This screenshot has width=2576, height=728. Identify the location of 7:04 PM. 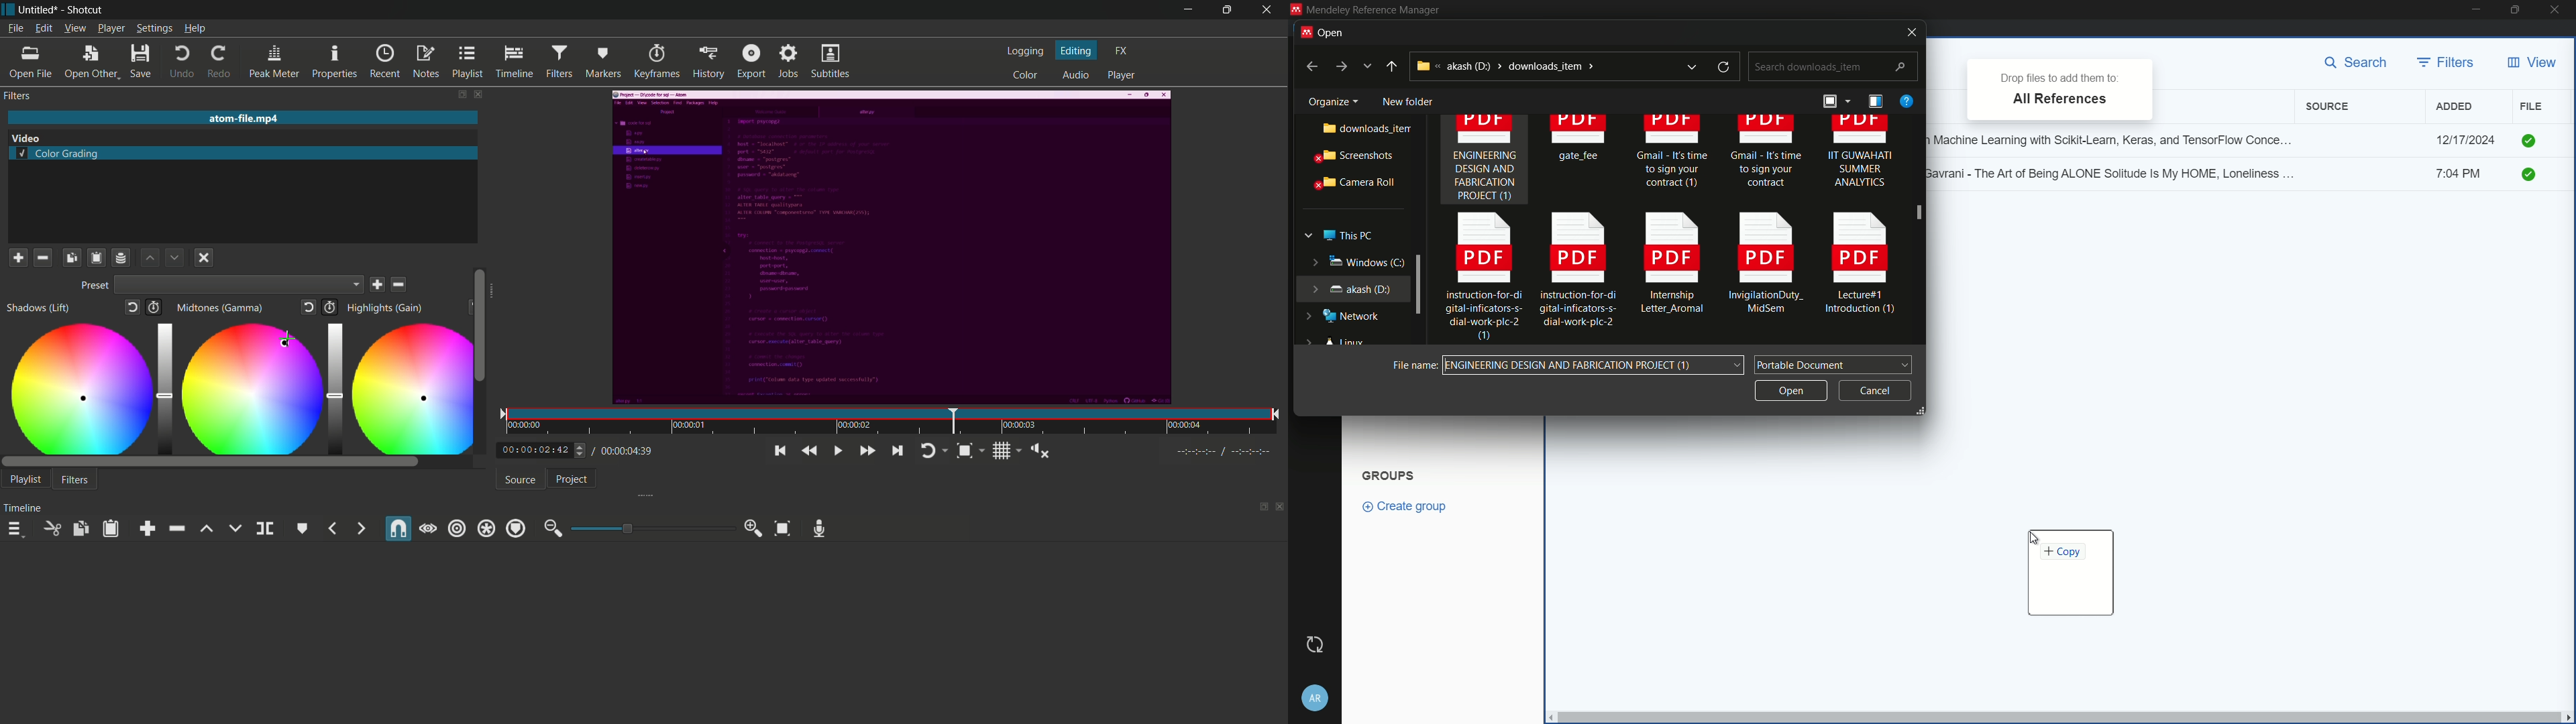
(2466, 176).